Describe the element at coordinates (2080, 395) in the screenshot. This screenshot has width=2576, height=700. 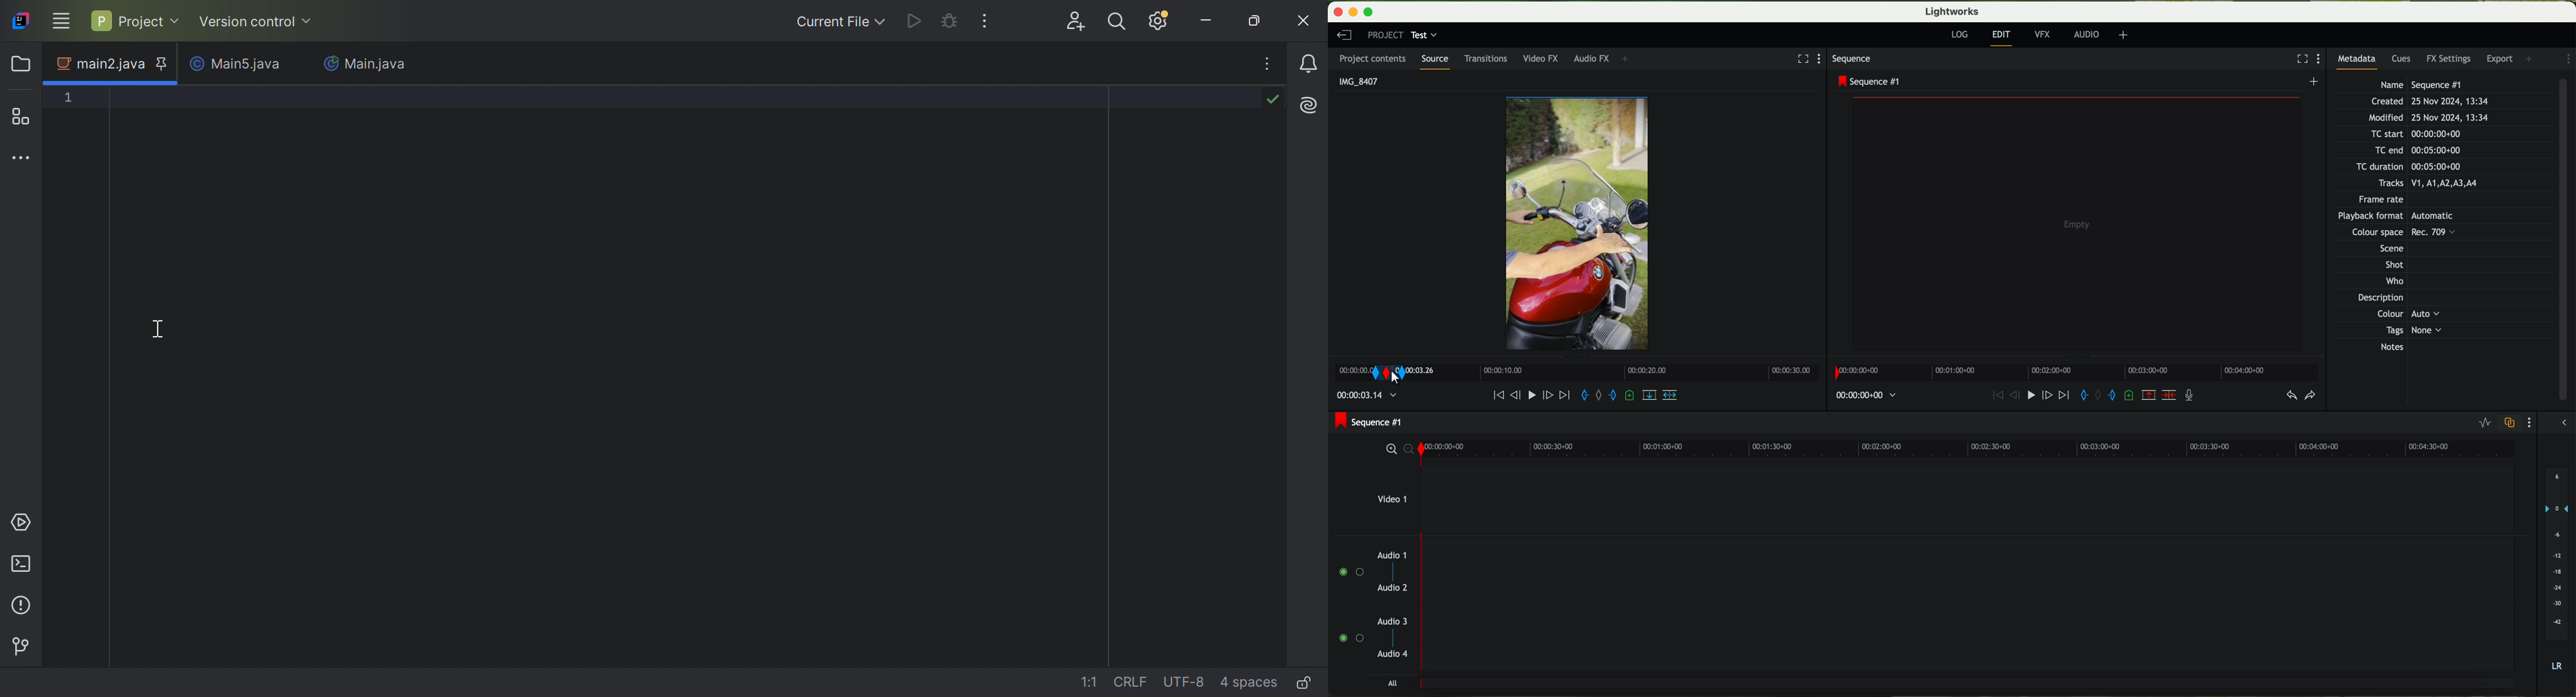
I see `add an in mark` at that location.